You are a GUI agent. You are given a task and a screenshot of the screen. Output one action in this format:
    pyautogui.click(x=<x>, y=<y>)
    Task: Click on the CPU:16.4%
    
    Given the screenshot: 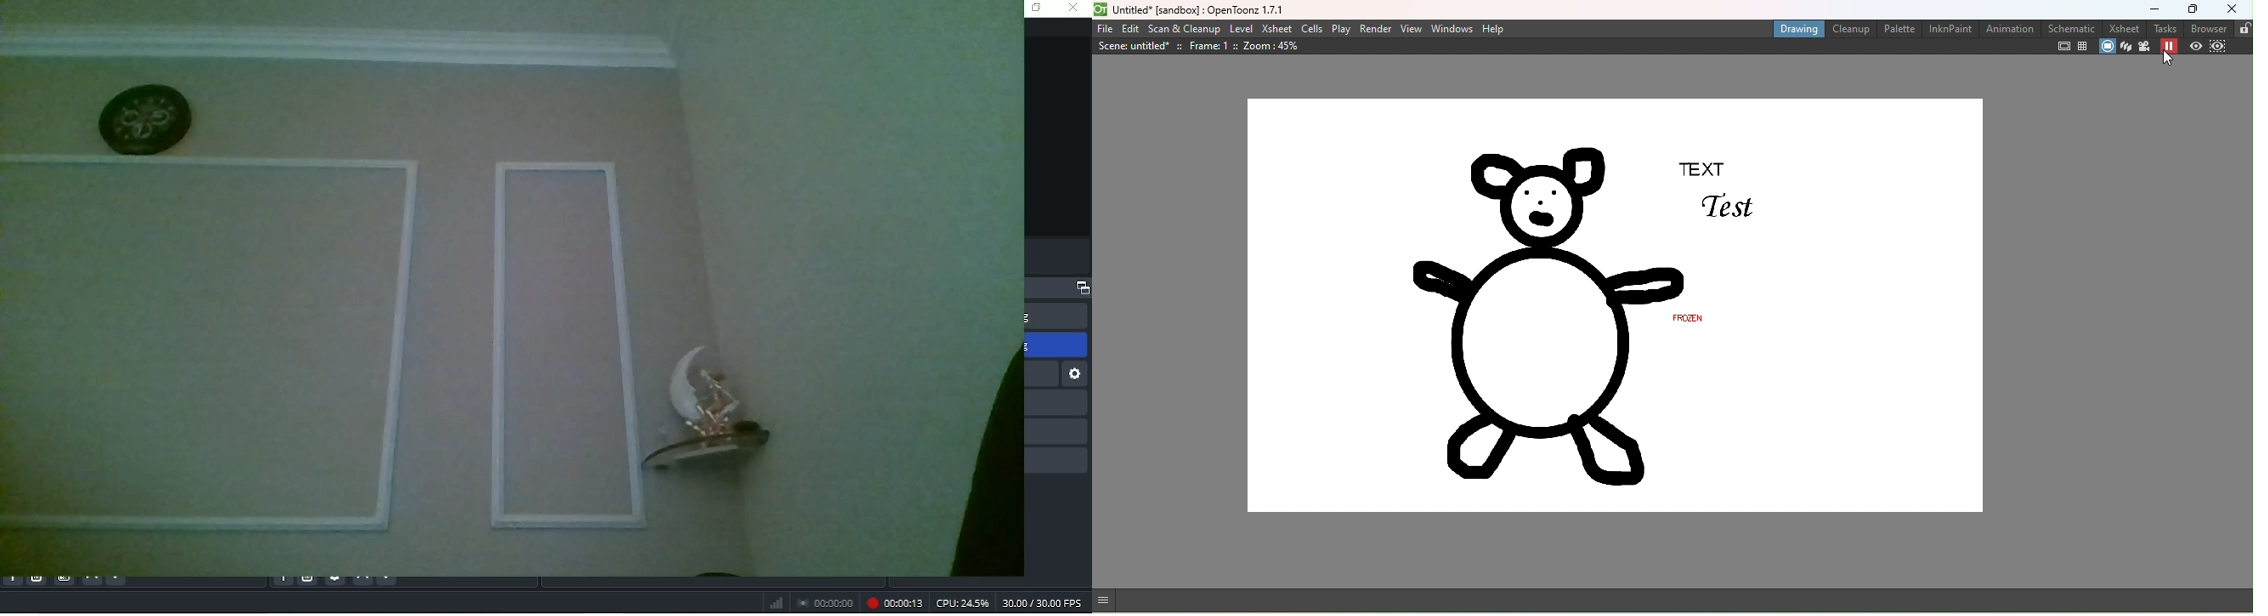 What is the action you would take?
    pyautogui.click(x=963, y=604)
    